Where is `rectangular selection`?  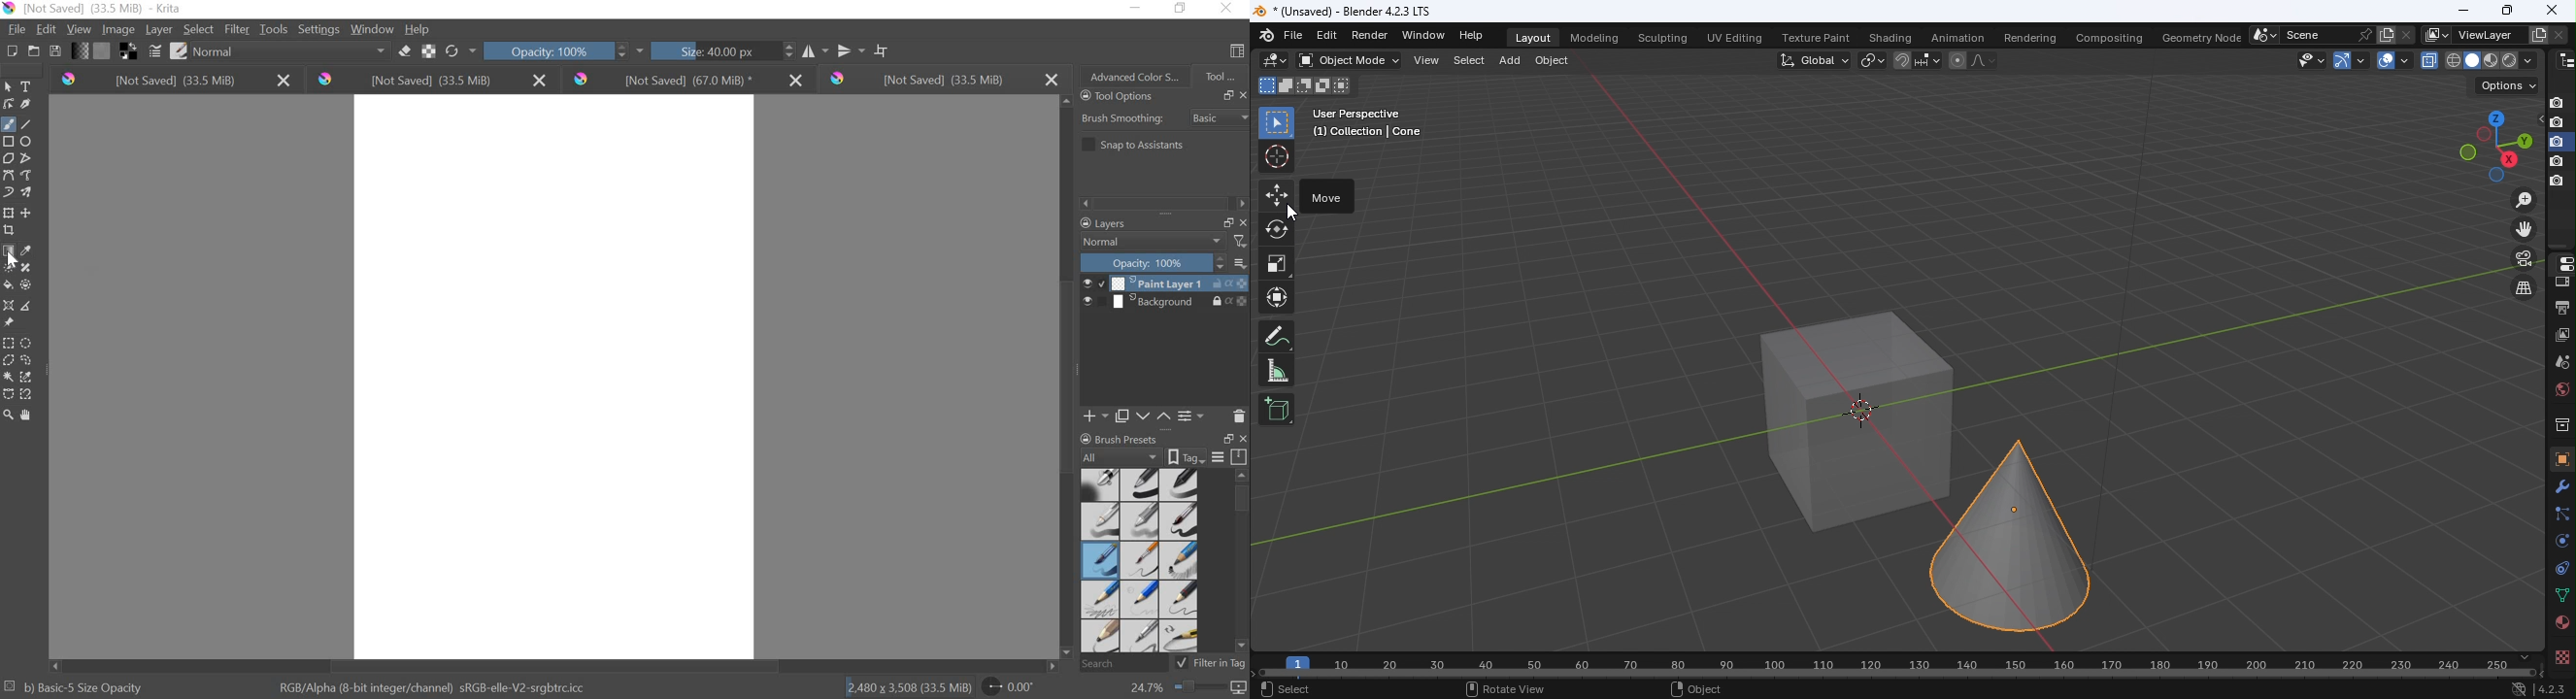
rectangular selection is located at coordinates (8, 342).